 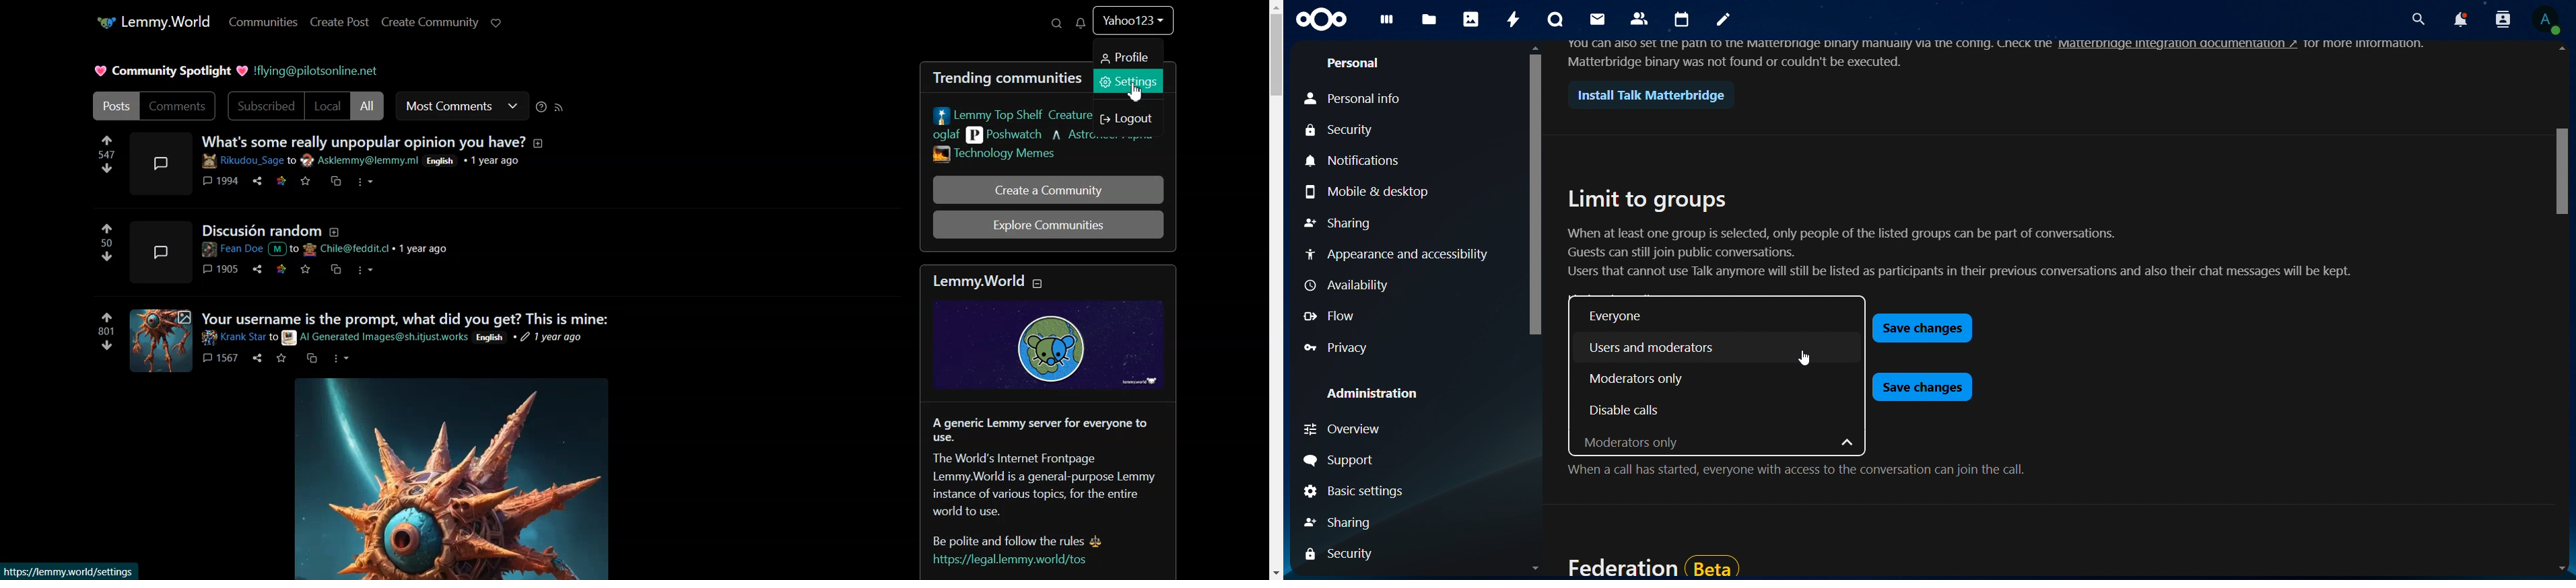 I want to click on Search, so click(x=1058, y=23).